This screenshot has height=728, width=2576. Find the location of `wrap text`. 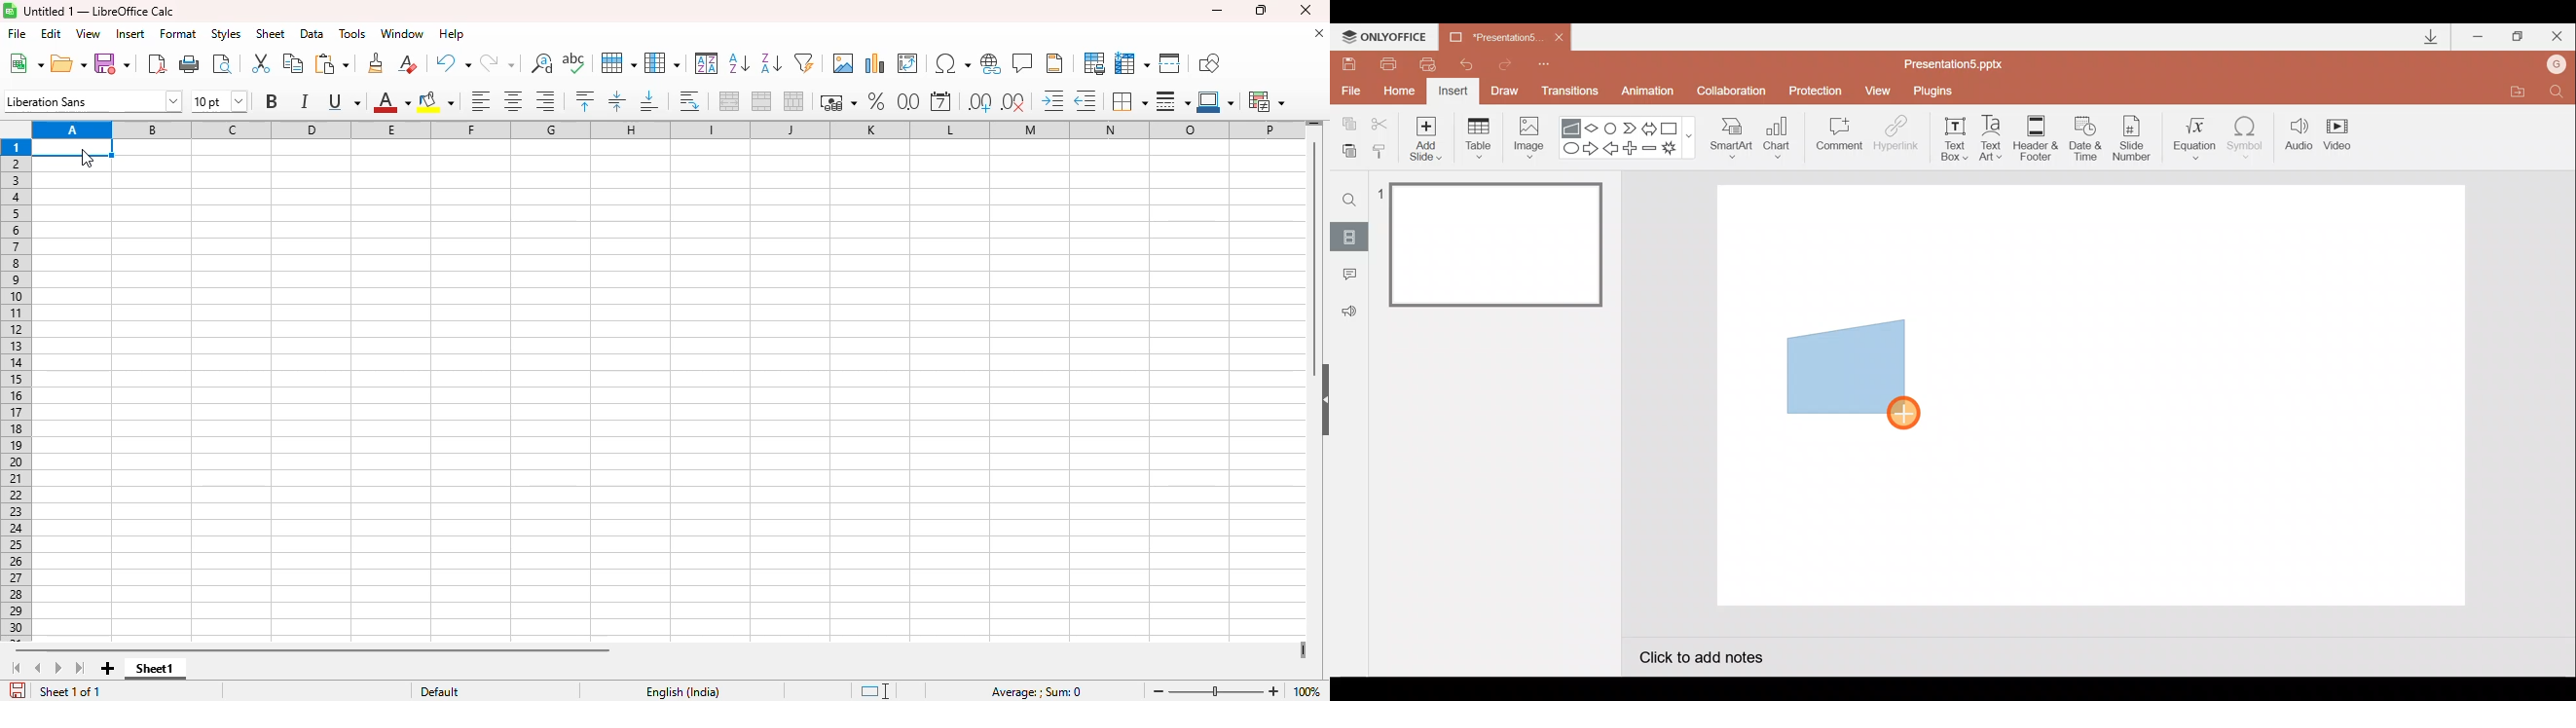

wrap text is located at coordinates (689, 101).